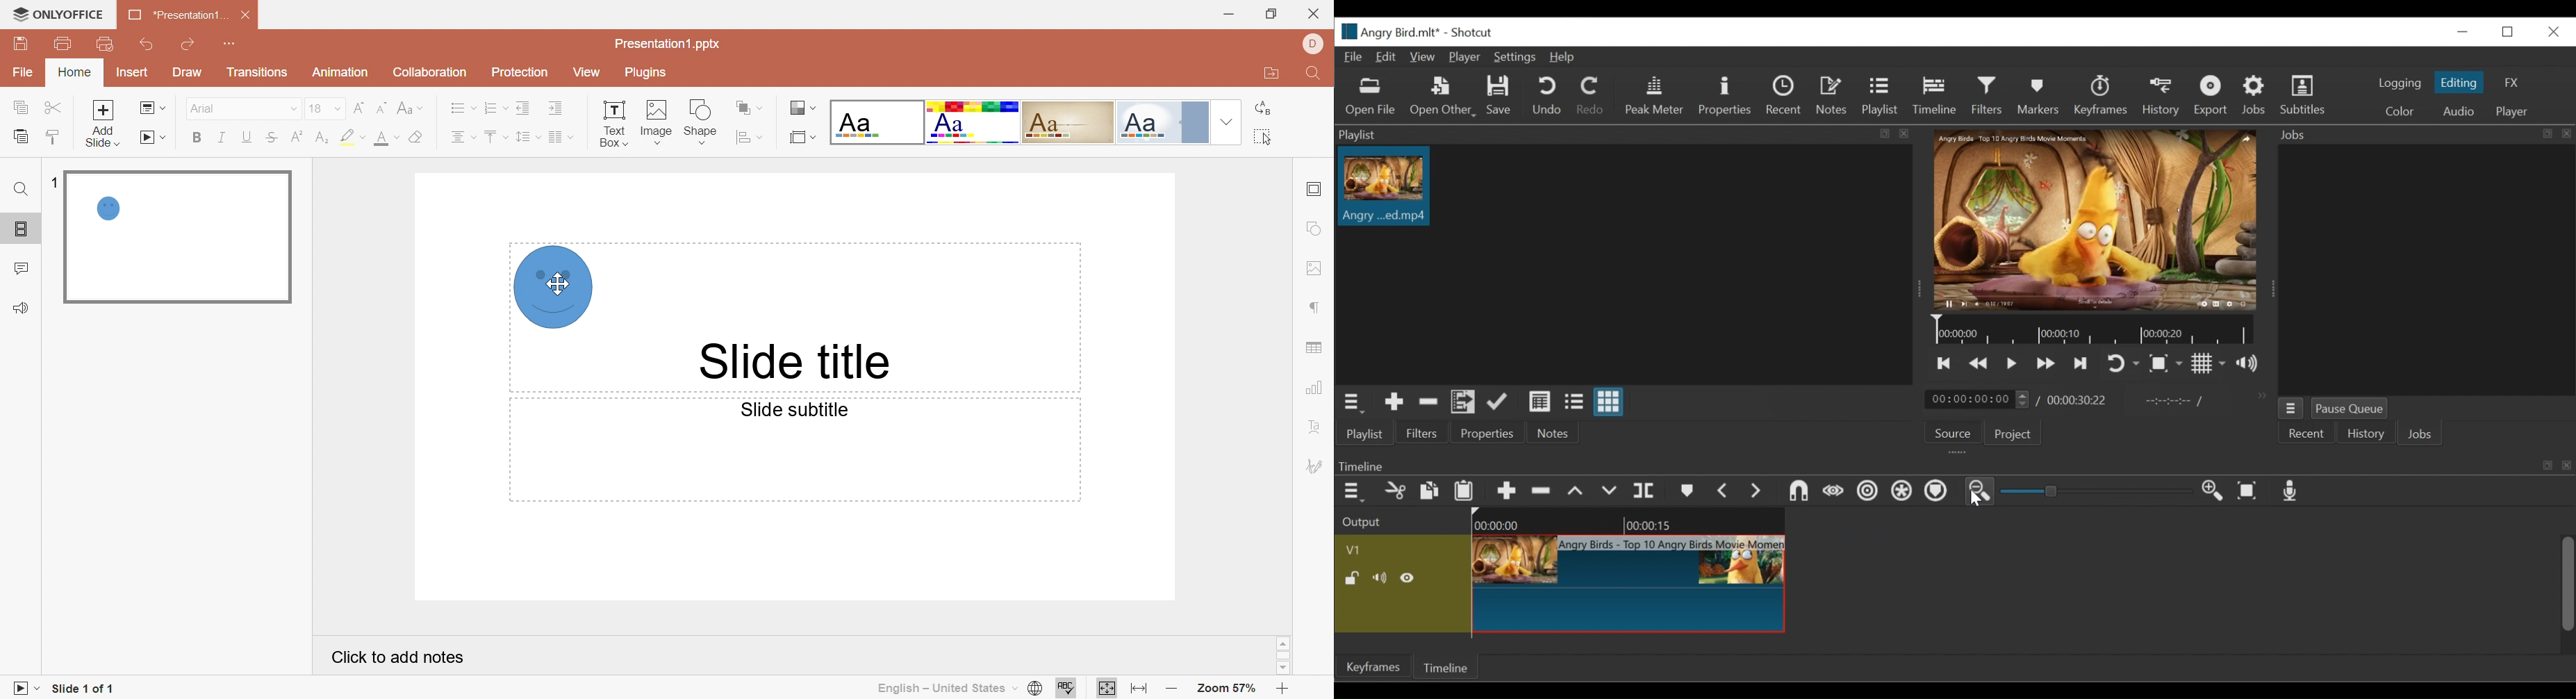  Describe the element at coordinates (176, 238) in the screenshot. I see `Slide 1` at that location.